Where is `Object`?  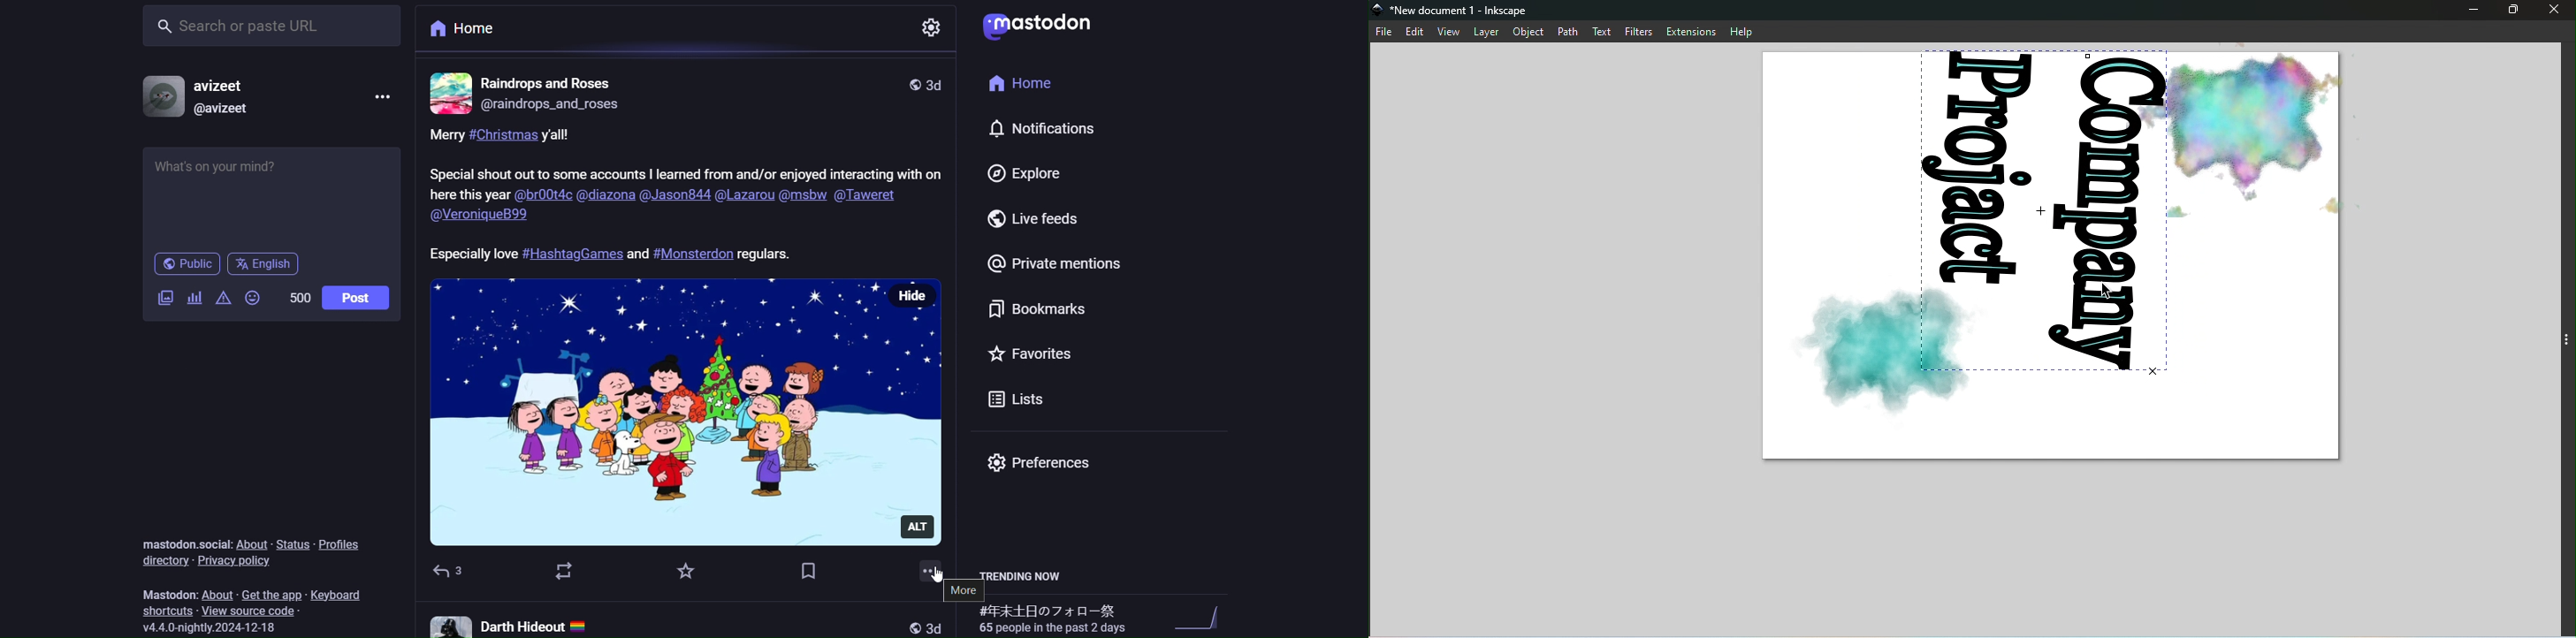
Object is located at coordinates (1528, 33).